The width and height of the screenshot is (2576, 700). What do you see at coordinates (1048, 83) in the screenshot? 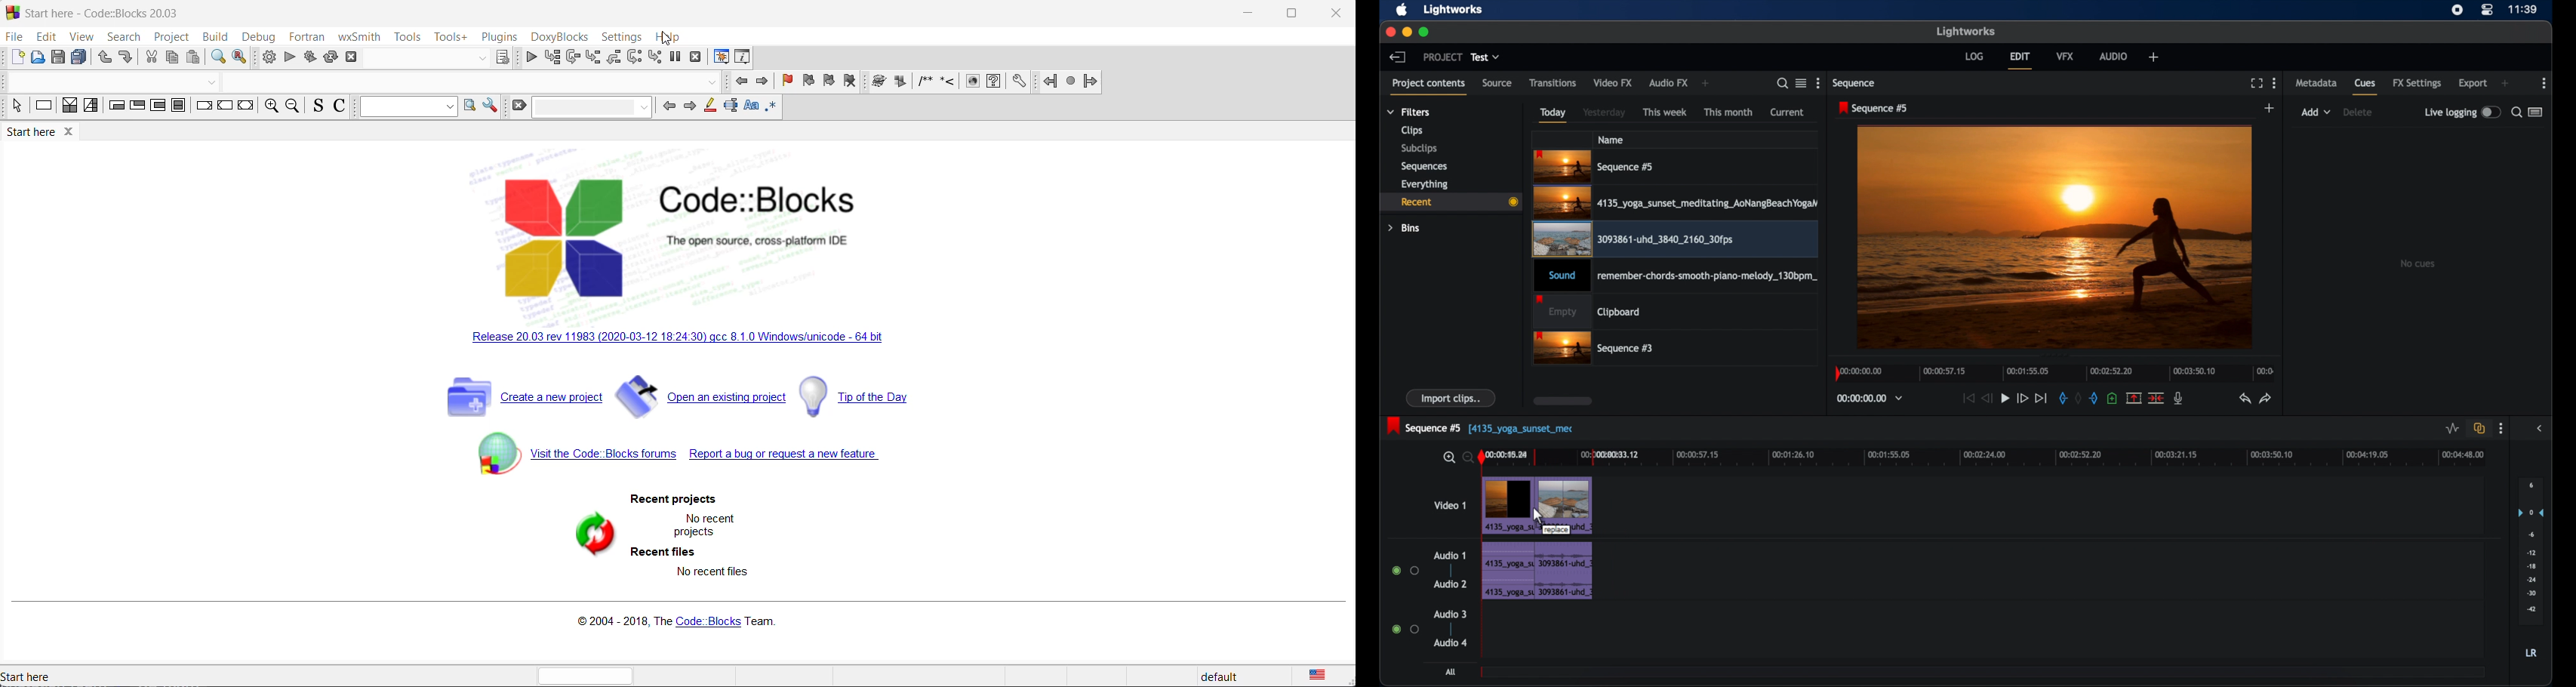
I see `jump back` at bounding box center [1048, 83].